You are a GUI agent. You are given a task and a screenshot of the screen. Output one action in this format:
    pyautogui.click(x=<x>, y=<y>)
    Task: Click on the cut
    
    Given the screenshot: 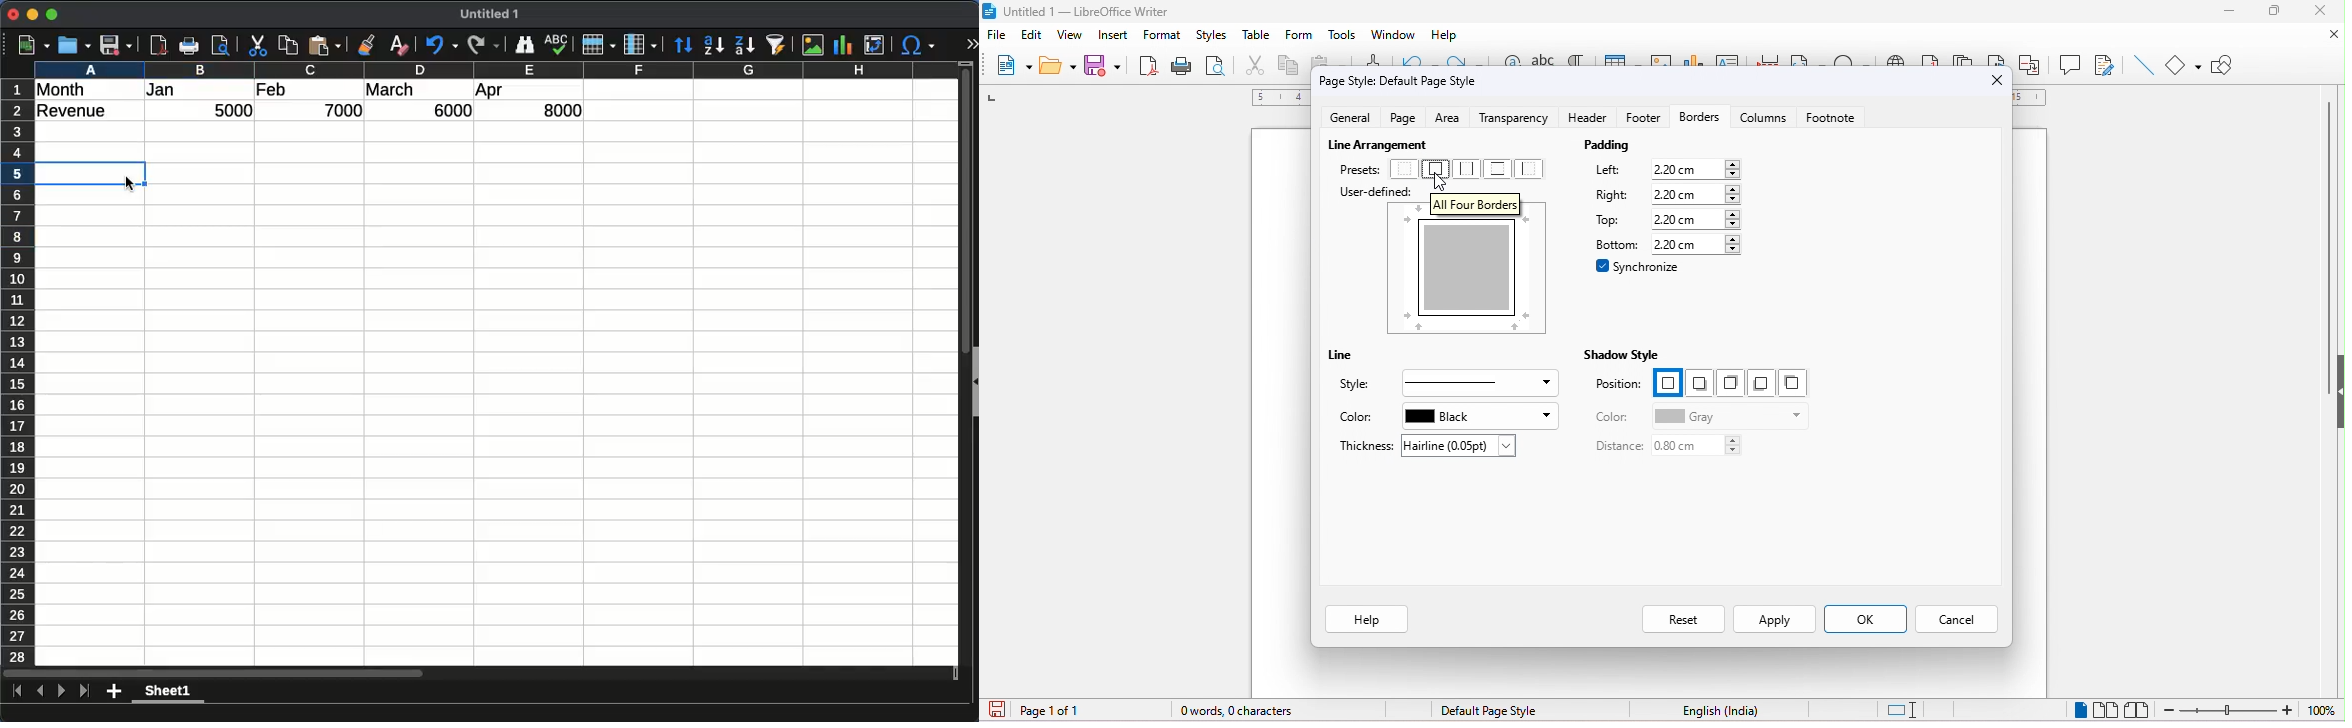 What is the action you would take?
    pyautogui.click(x=1254, y=67)
    